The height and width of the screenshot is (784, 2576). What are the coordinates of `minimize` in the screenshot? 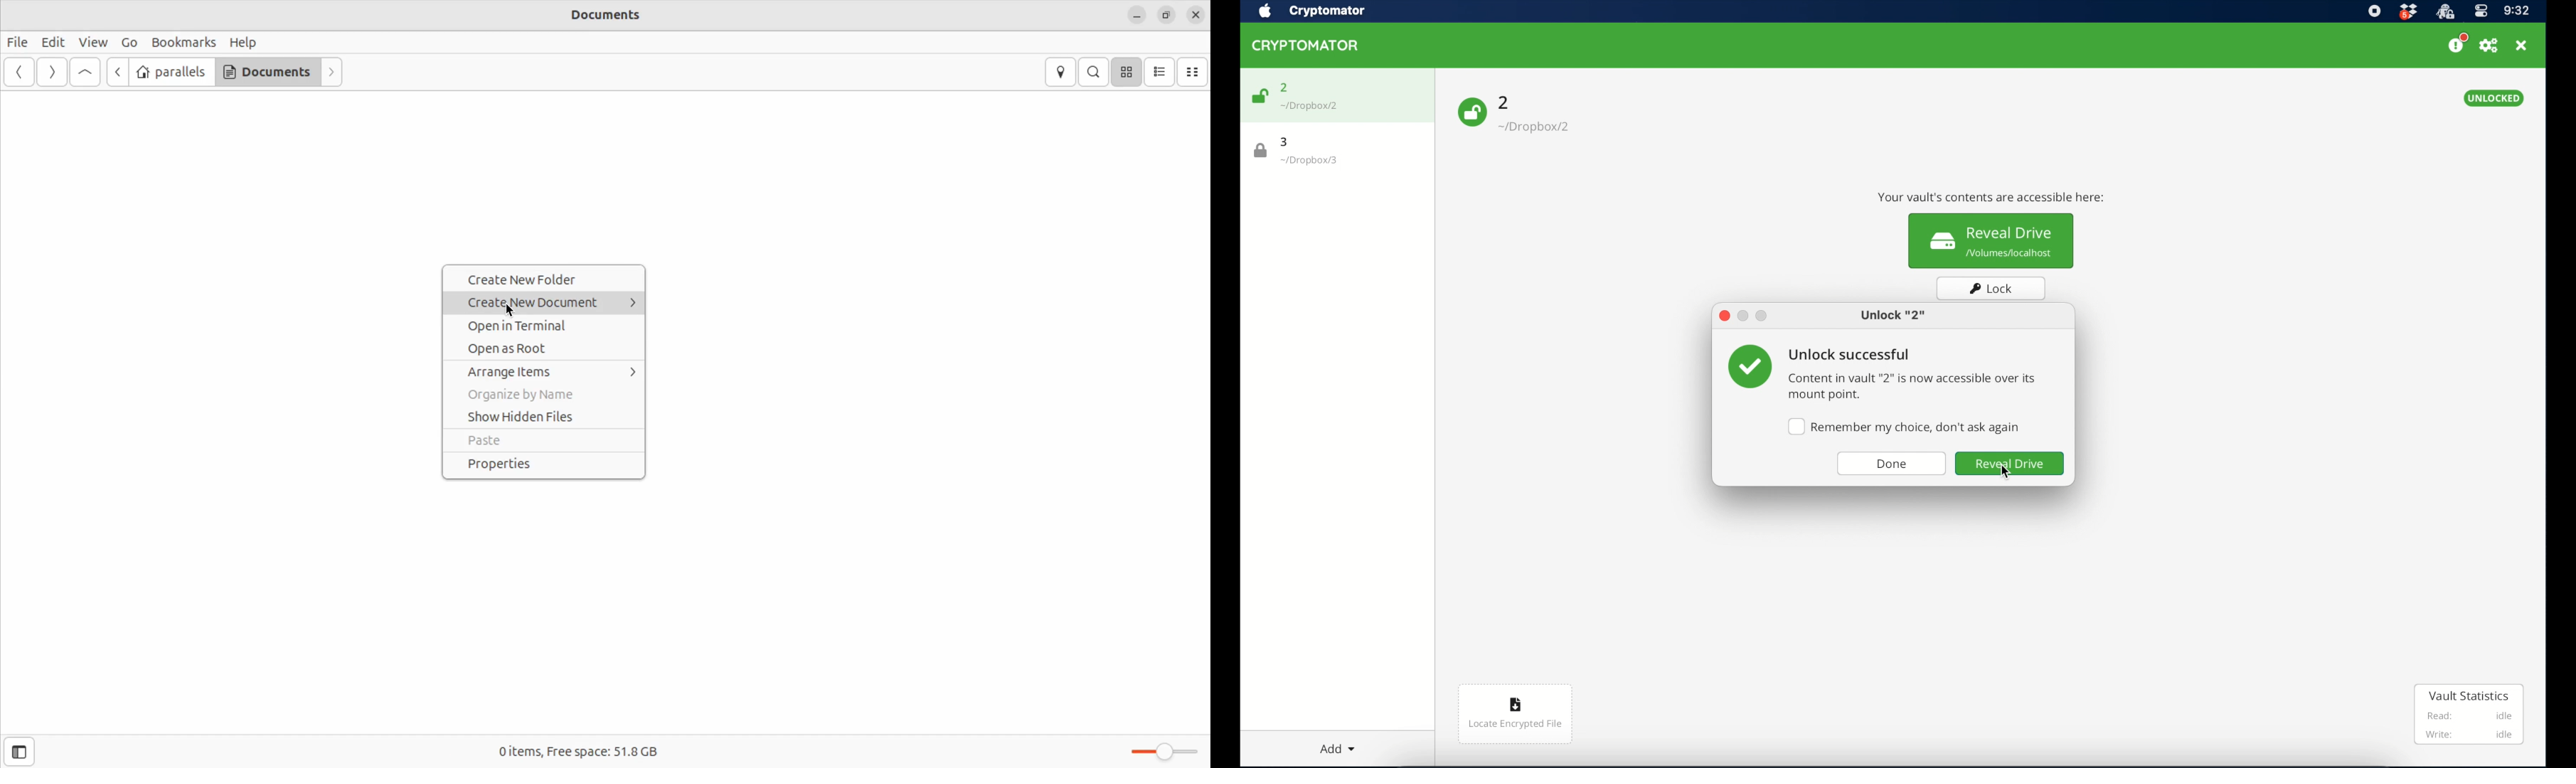 It's located at (1744, 316).